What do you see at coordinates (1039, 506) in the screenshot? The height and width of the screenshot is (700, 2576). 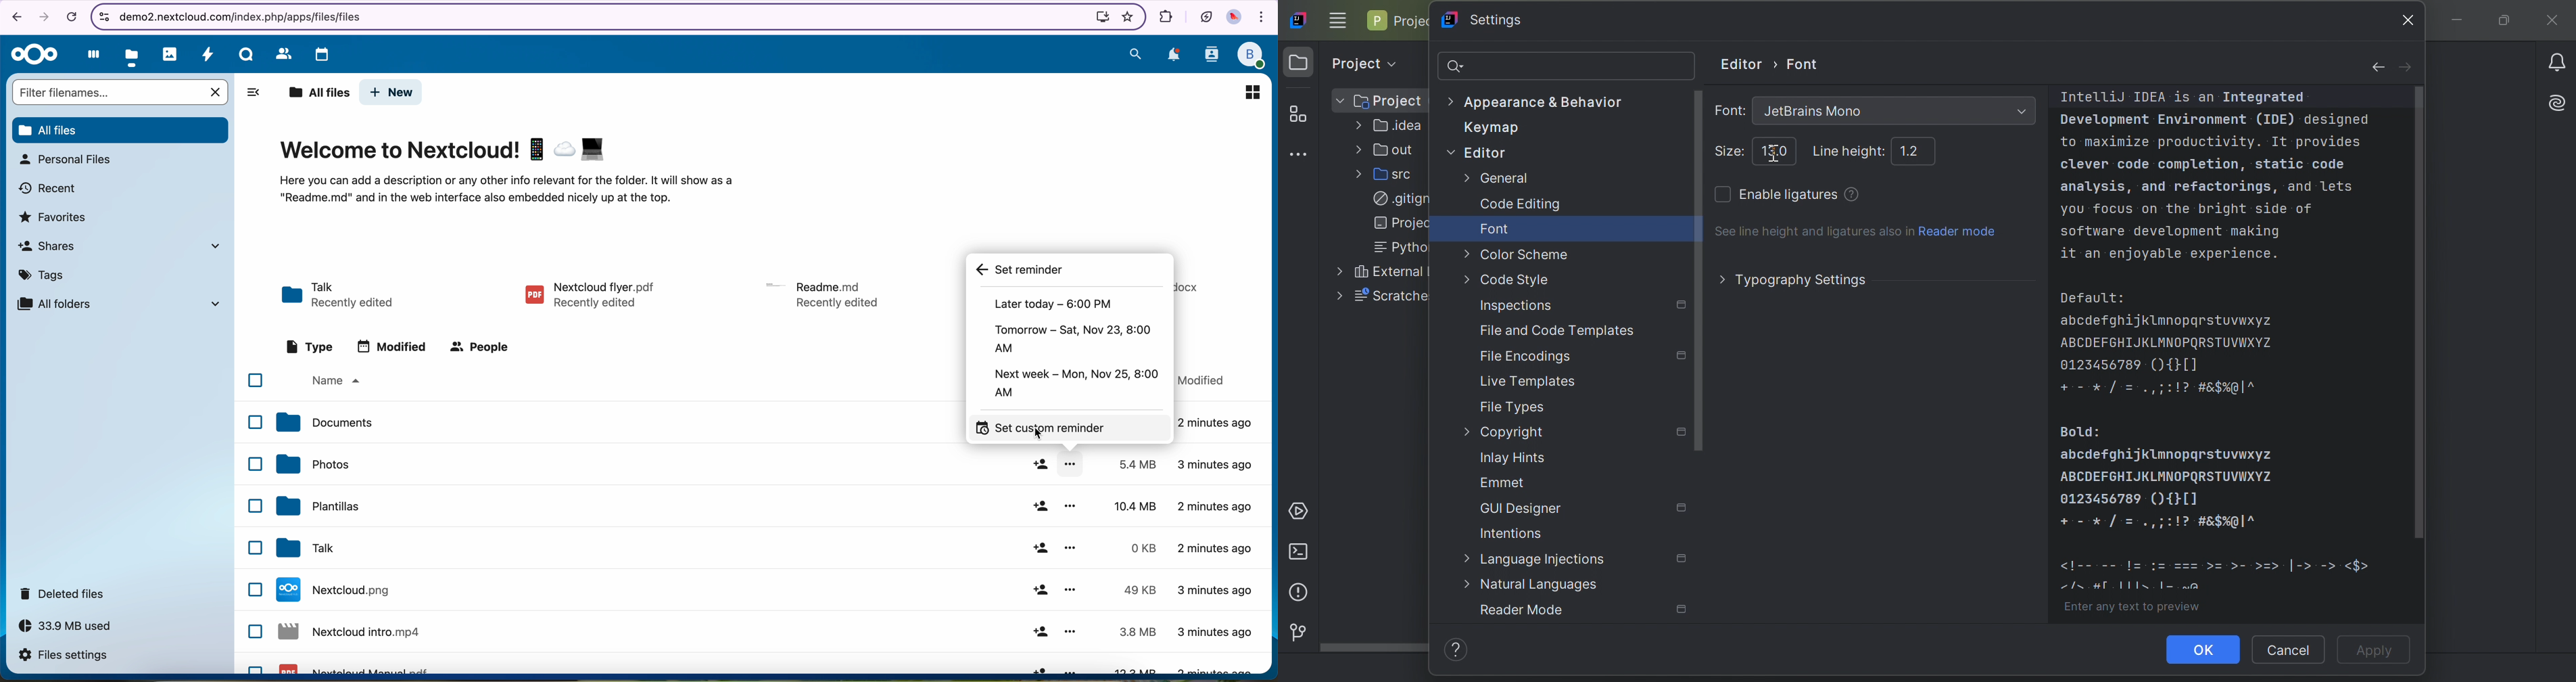 I see `share` at bounding box center [1039, 506].